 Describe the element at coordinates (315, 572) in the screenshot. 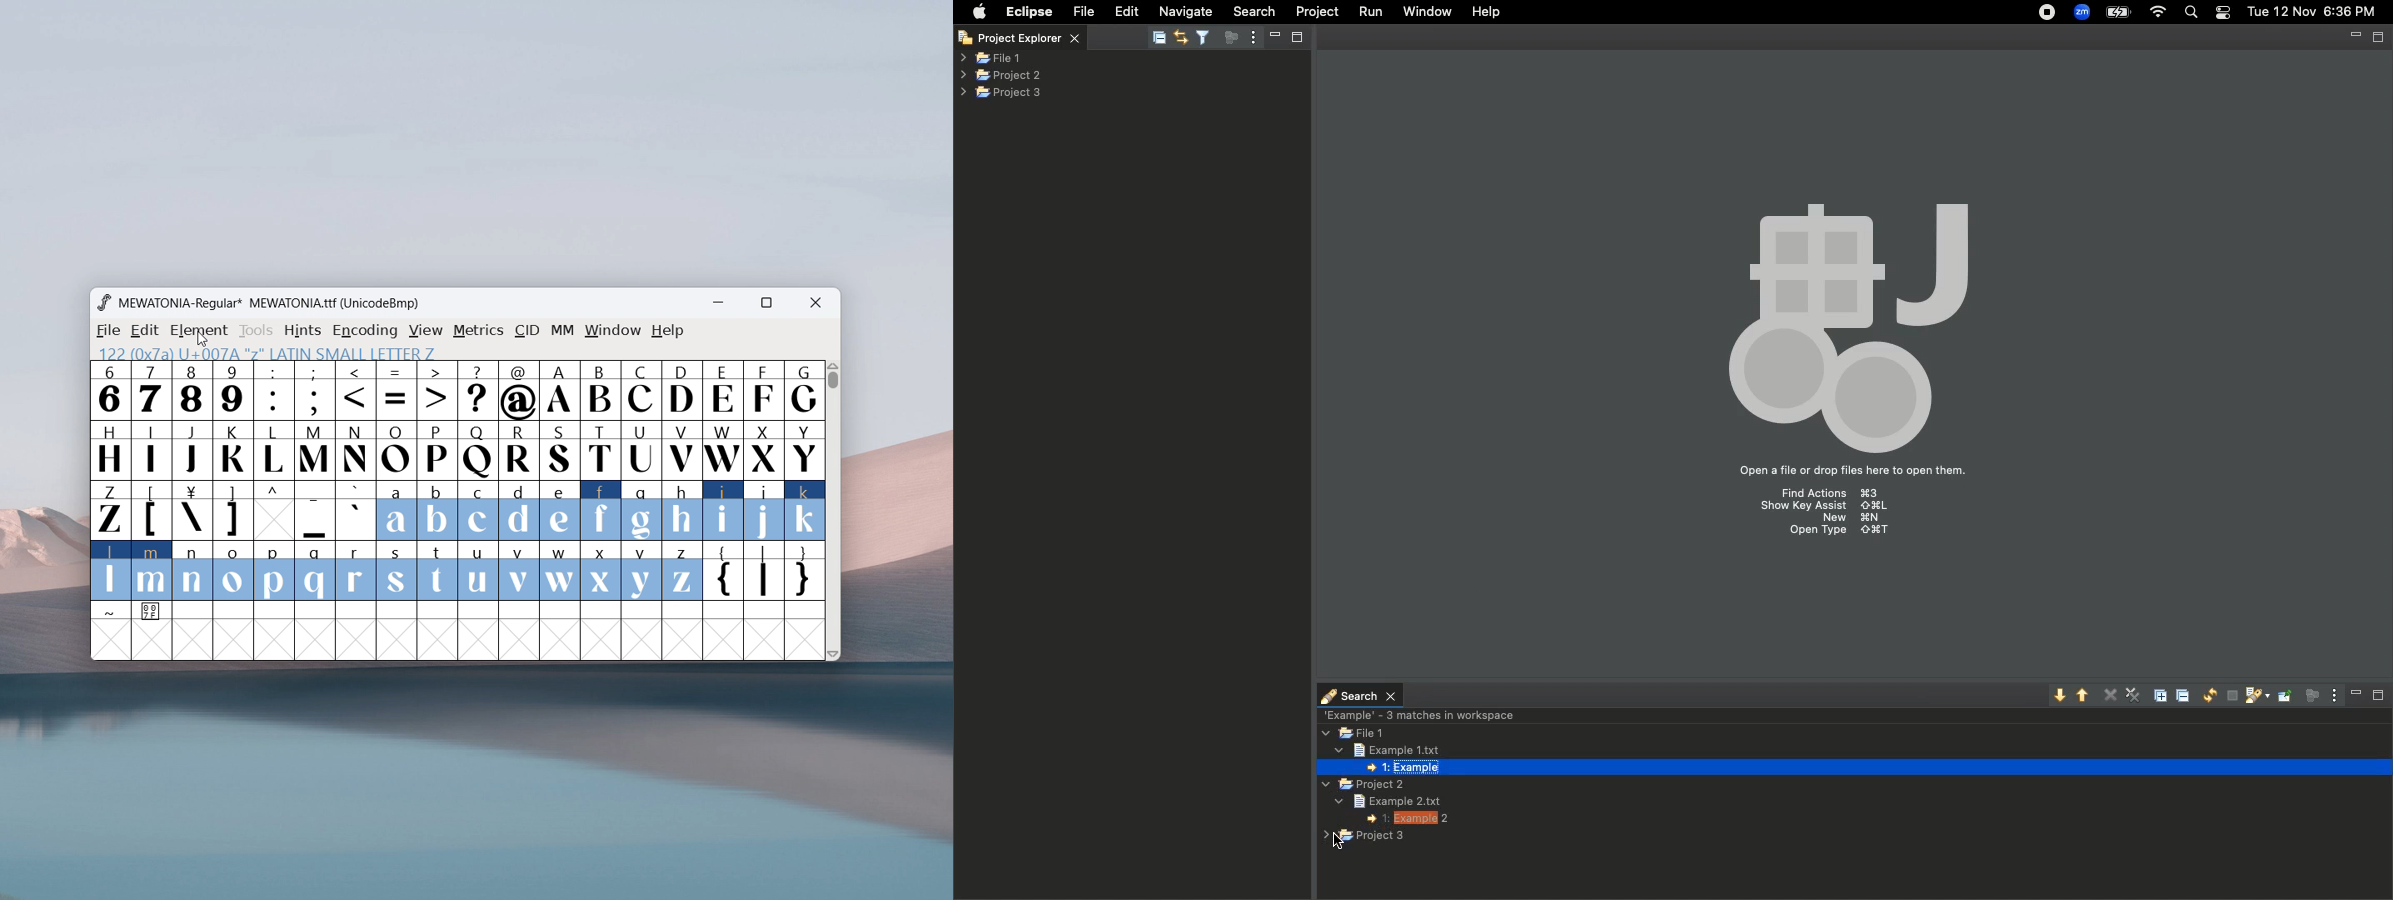

I see `q` at that location.